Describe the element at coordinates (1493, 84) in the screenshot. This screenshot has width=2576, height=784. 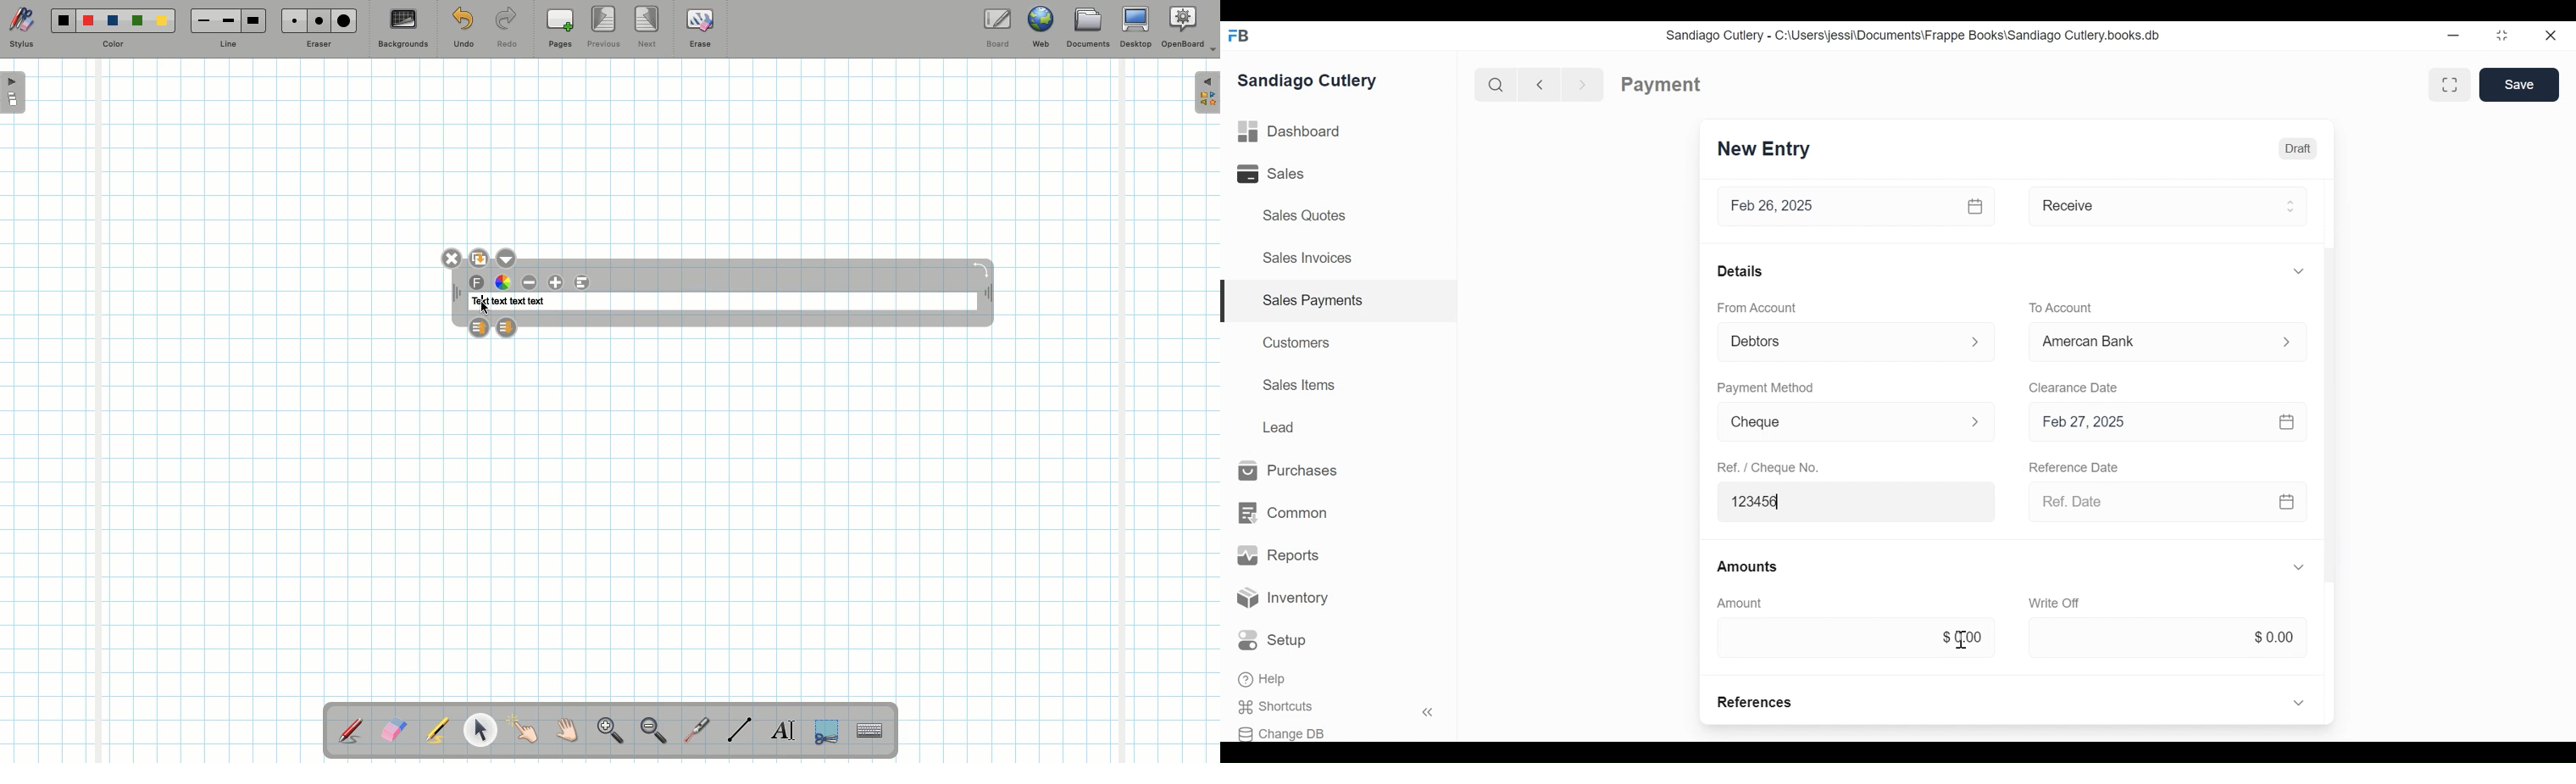
I see `Search` at that location.